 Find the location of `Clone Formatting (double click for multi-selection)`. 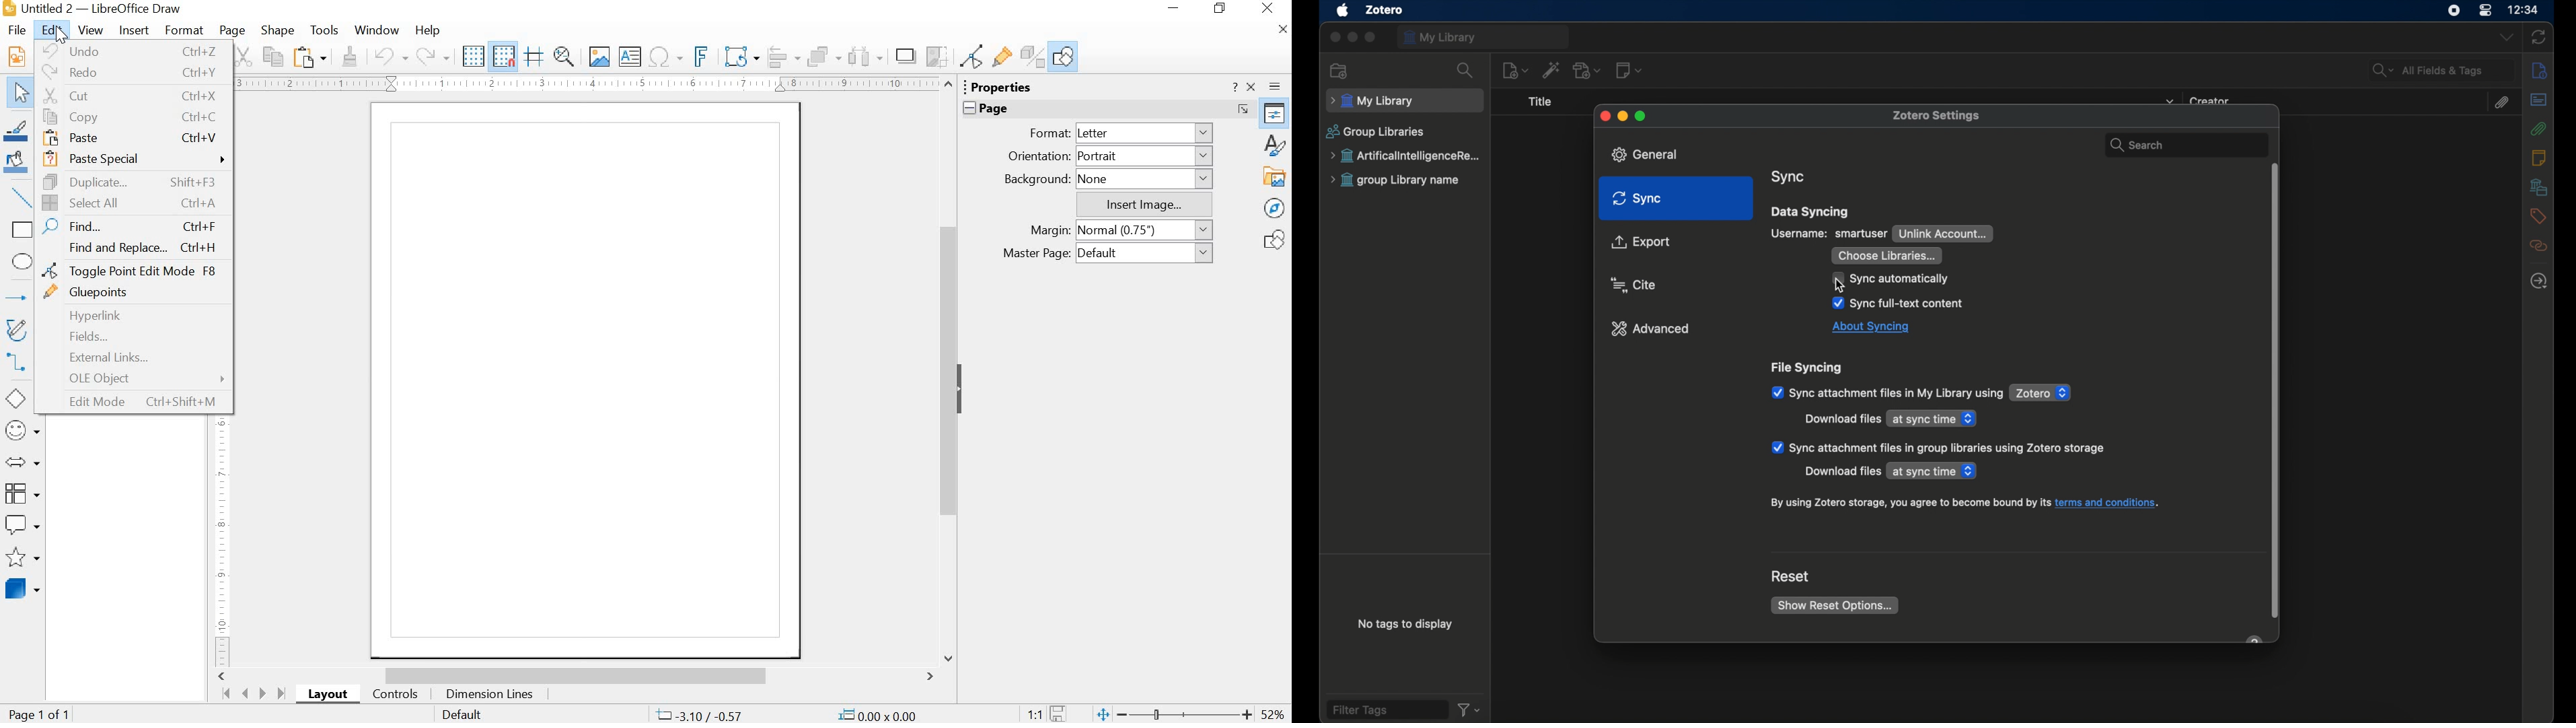

Clone Formatting (double click for multi-selection) is located at coordinates (350, 55).